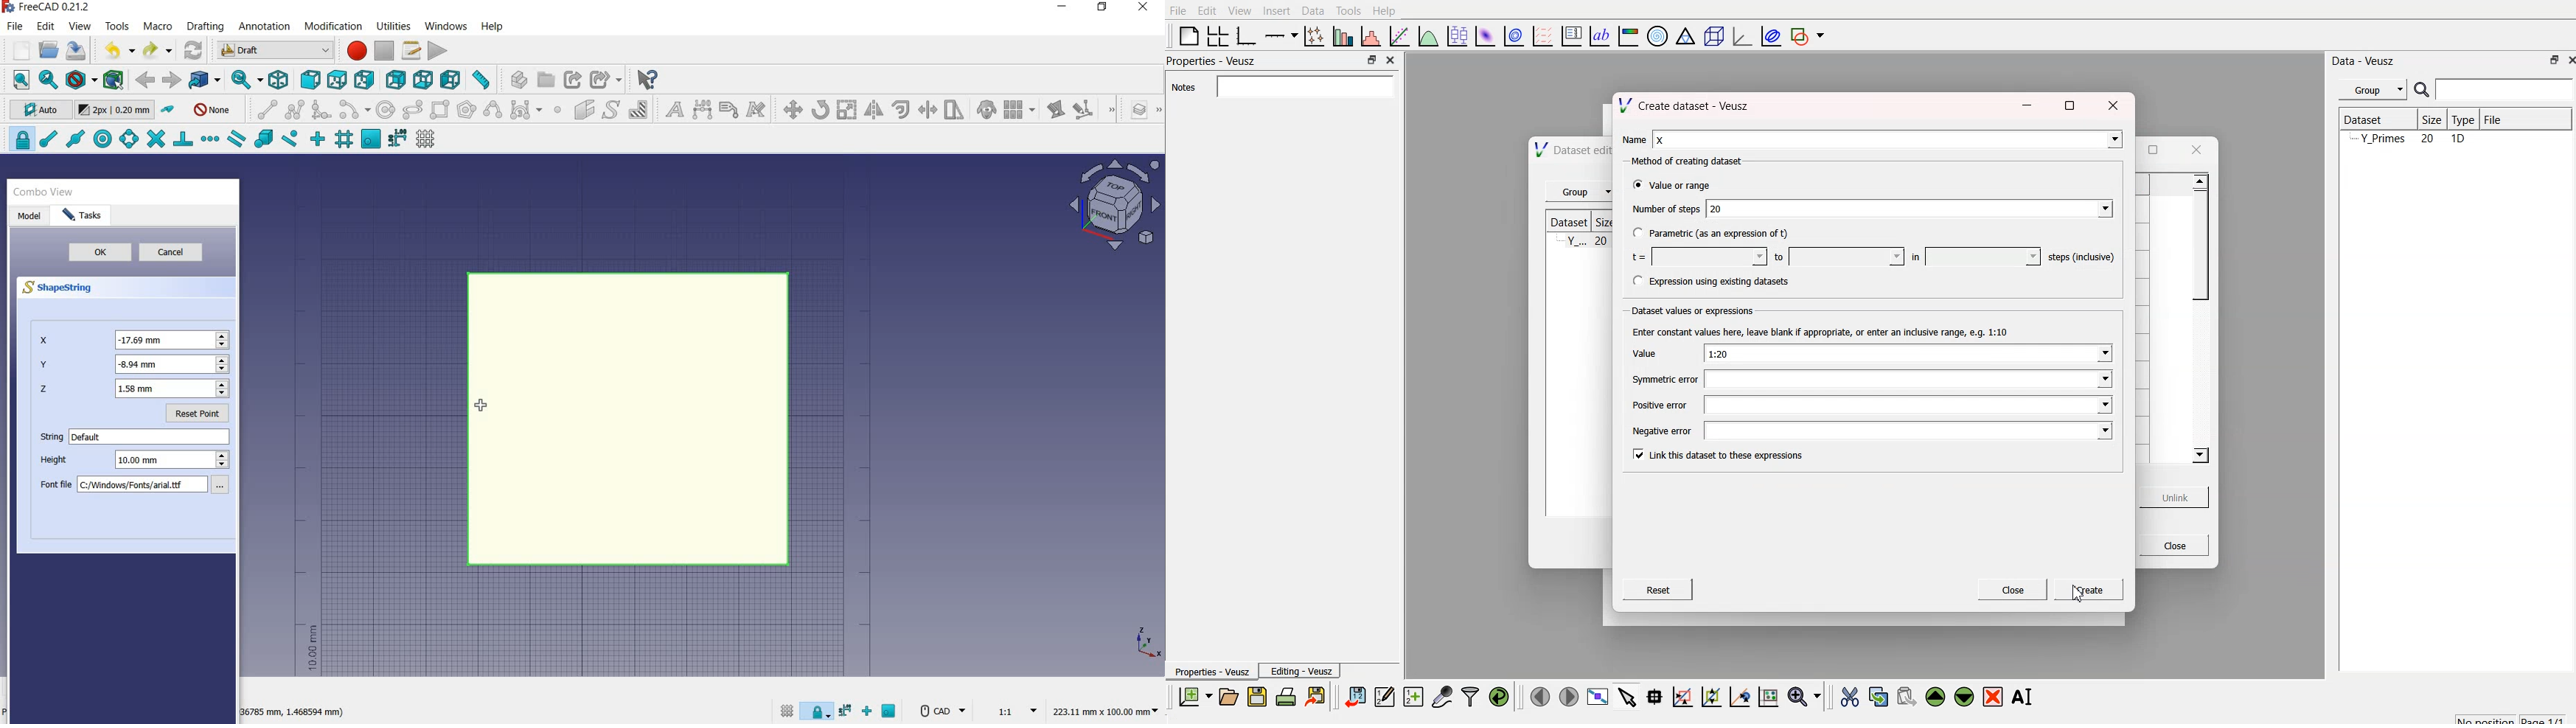  What do you see at coordinates (264, 109) in the screenshot?
I see `line` at bounding box center [264, 109].